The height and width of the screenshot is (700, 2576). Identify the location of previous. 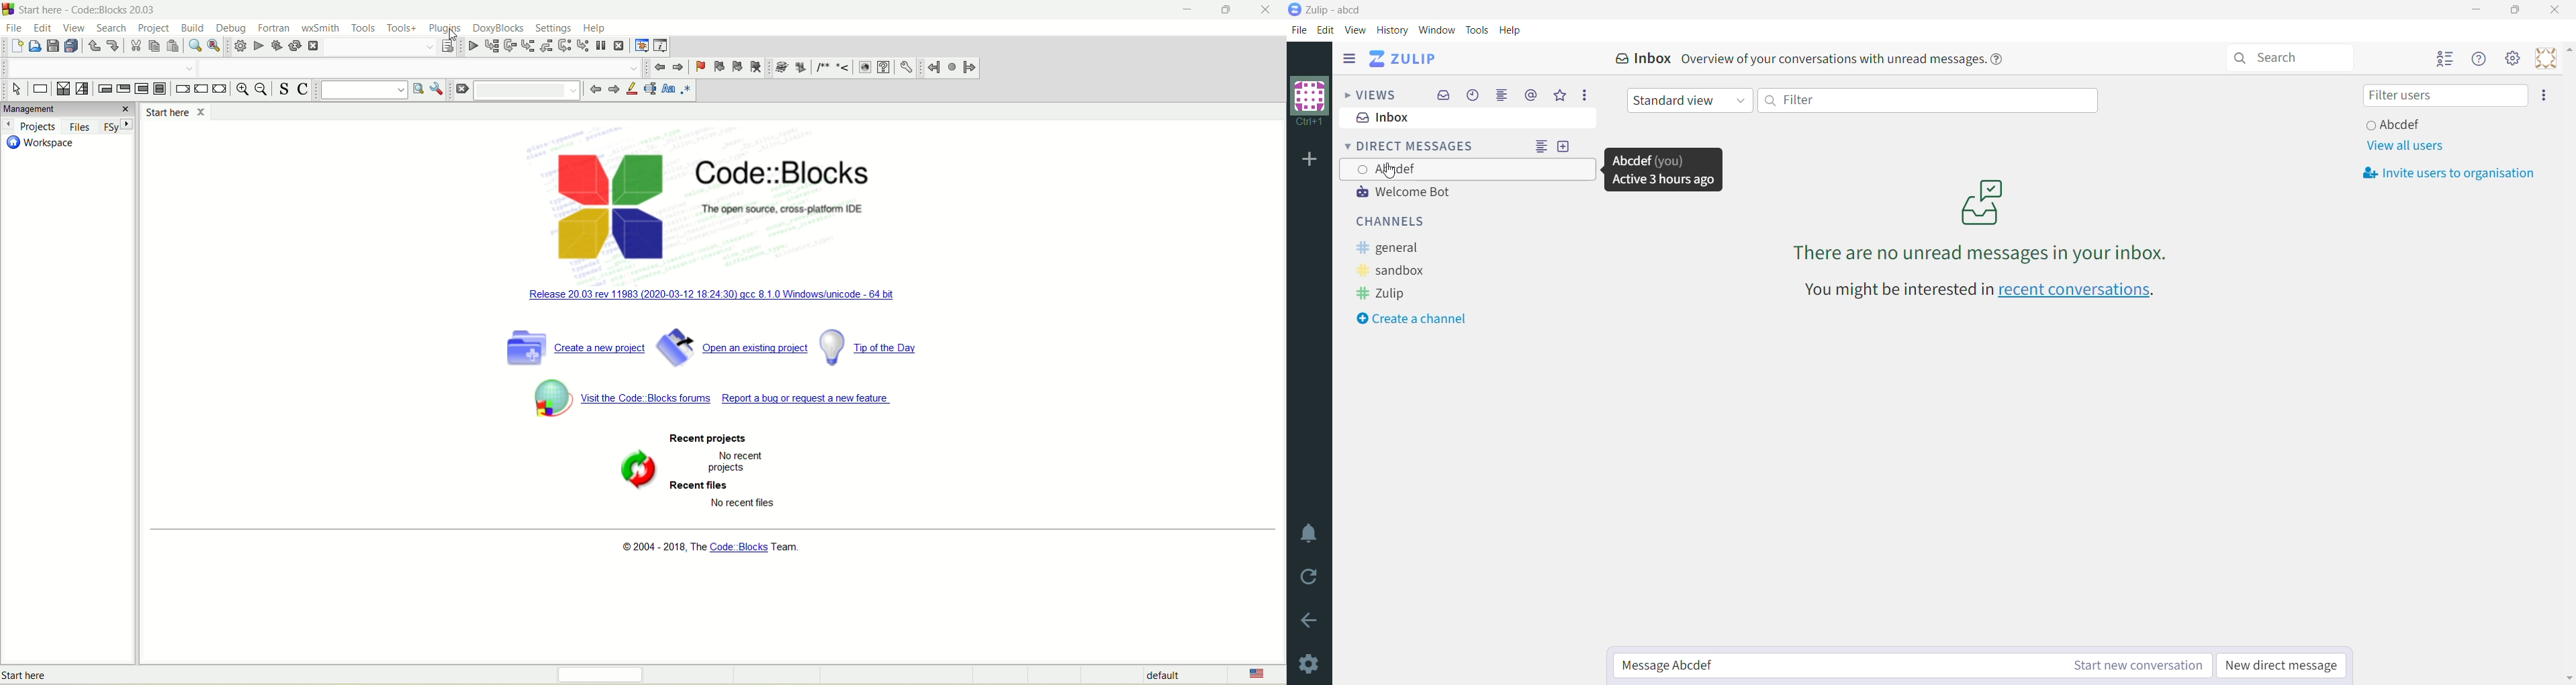
(660, 68).